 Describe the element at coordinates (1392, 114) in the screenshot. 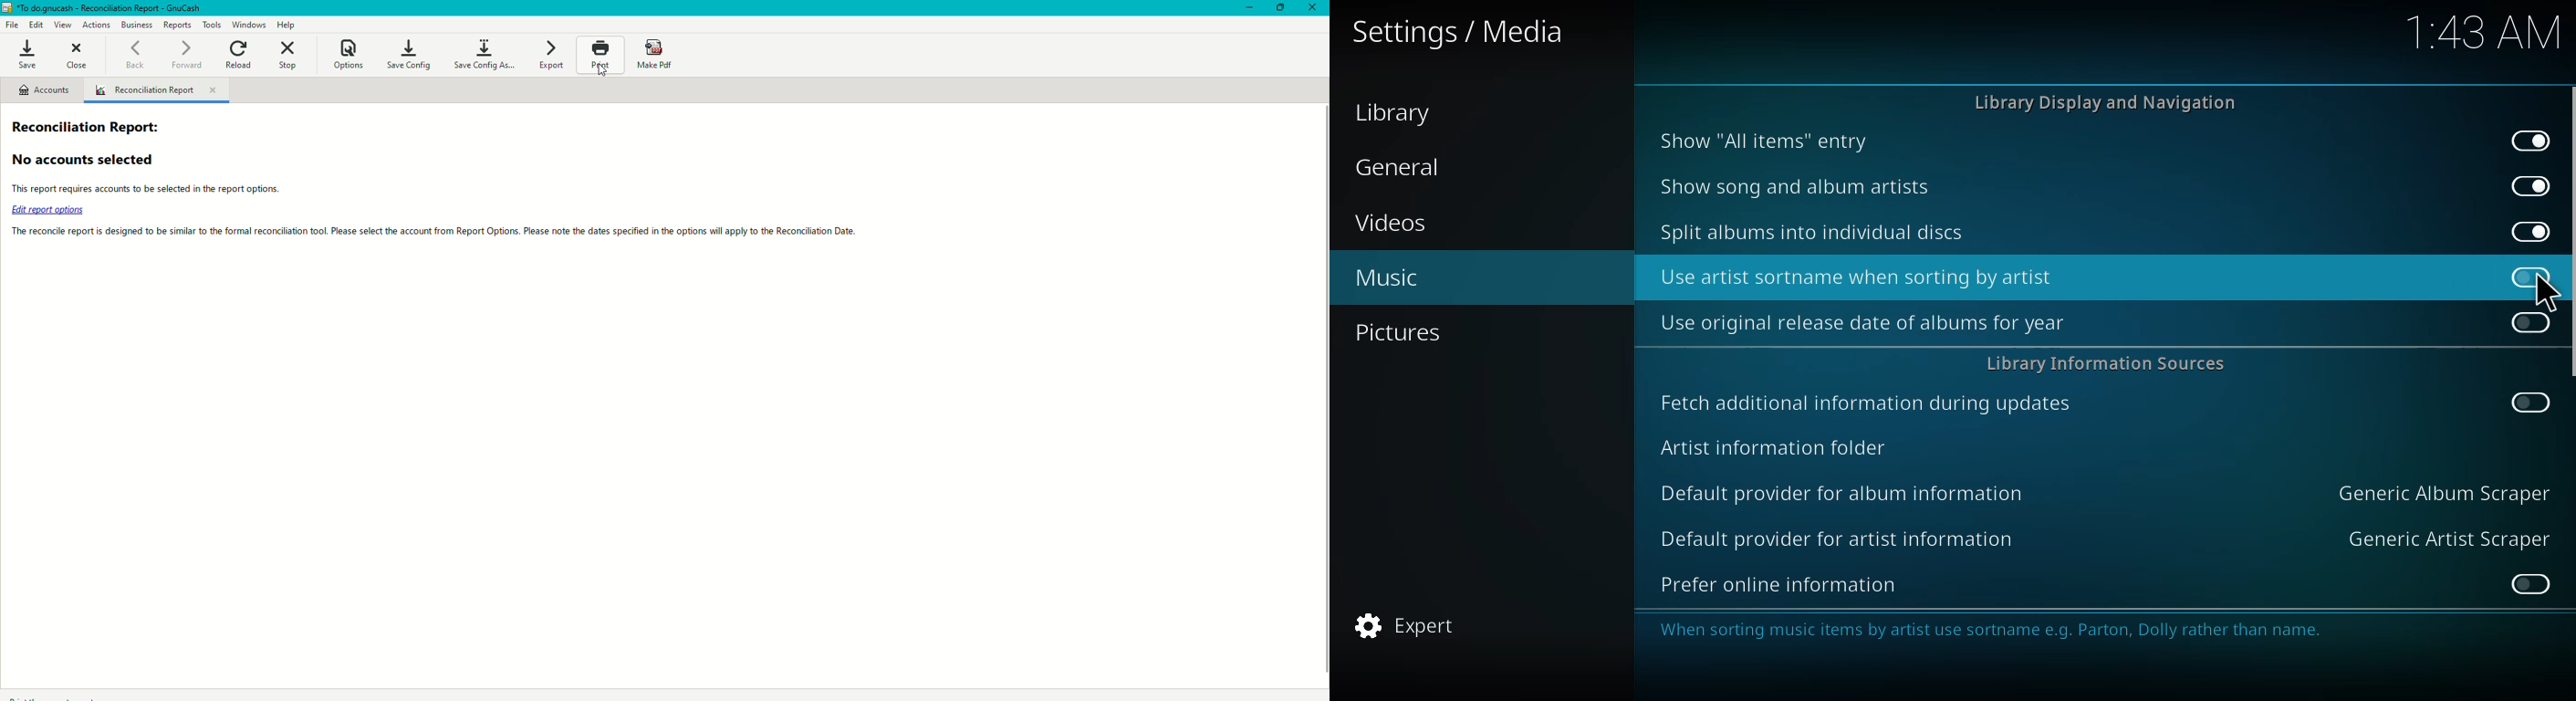

I see `library` at that location.